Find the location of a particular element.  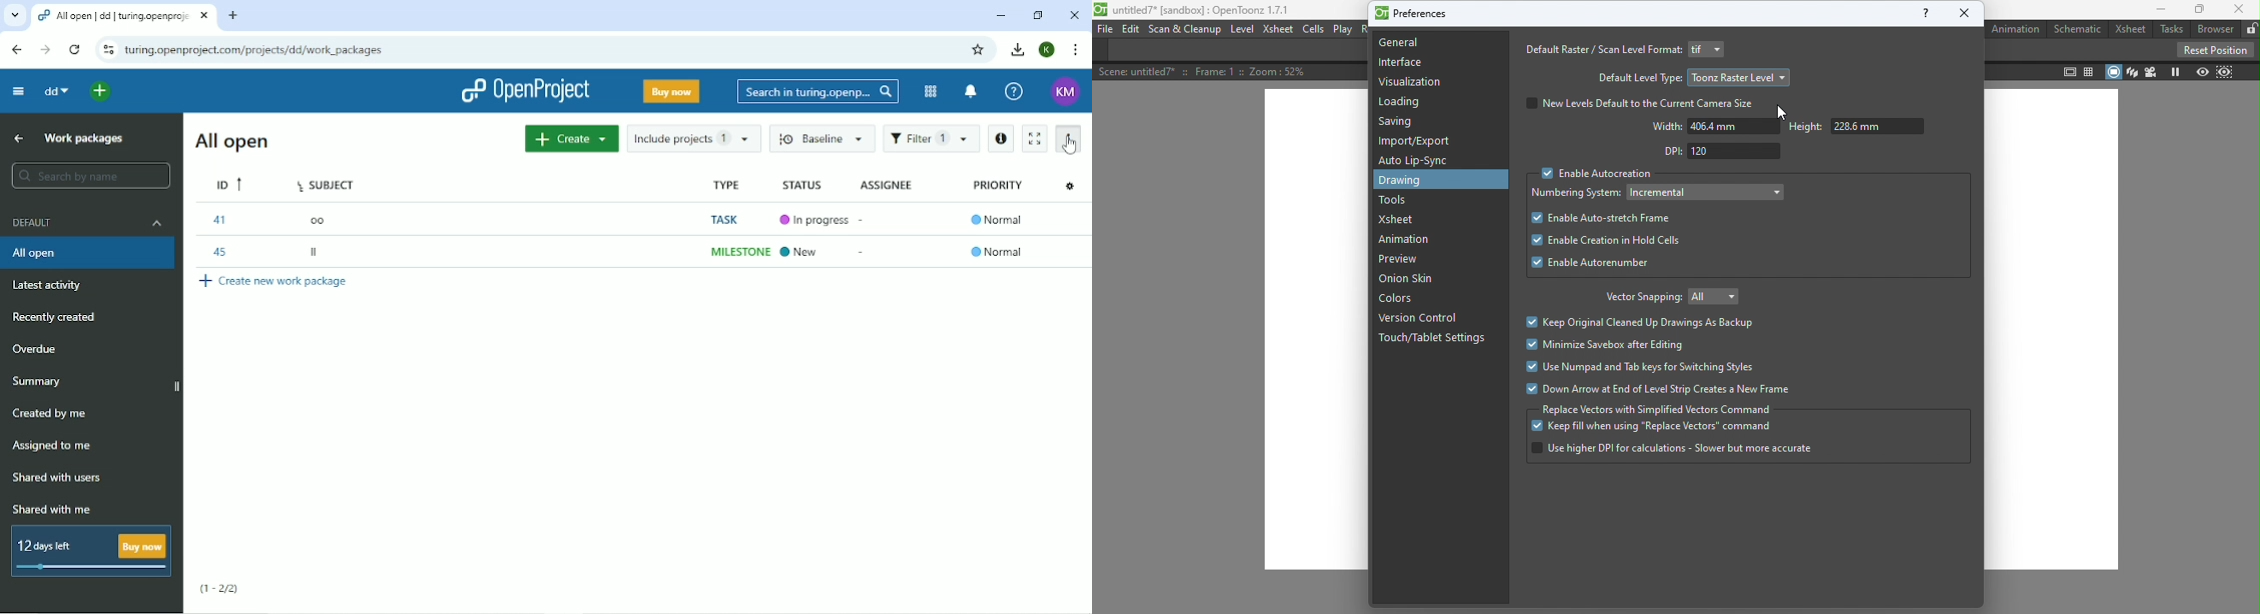

Animation is located at coordinates (1408, 241).